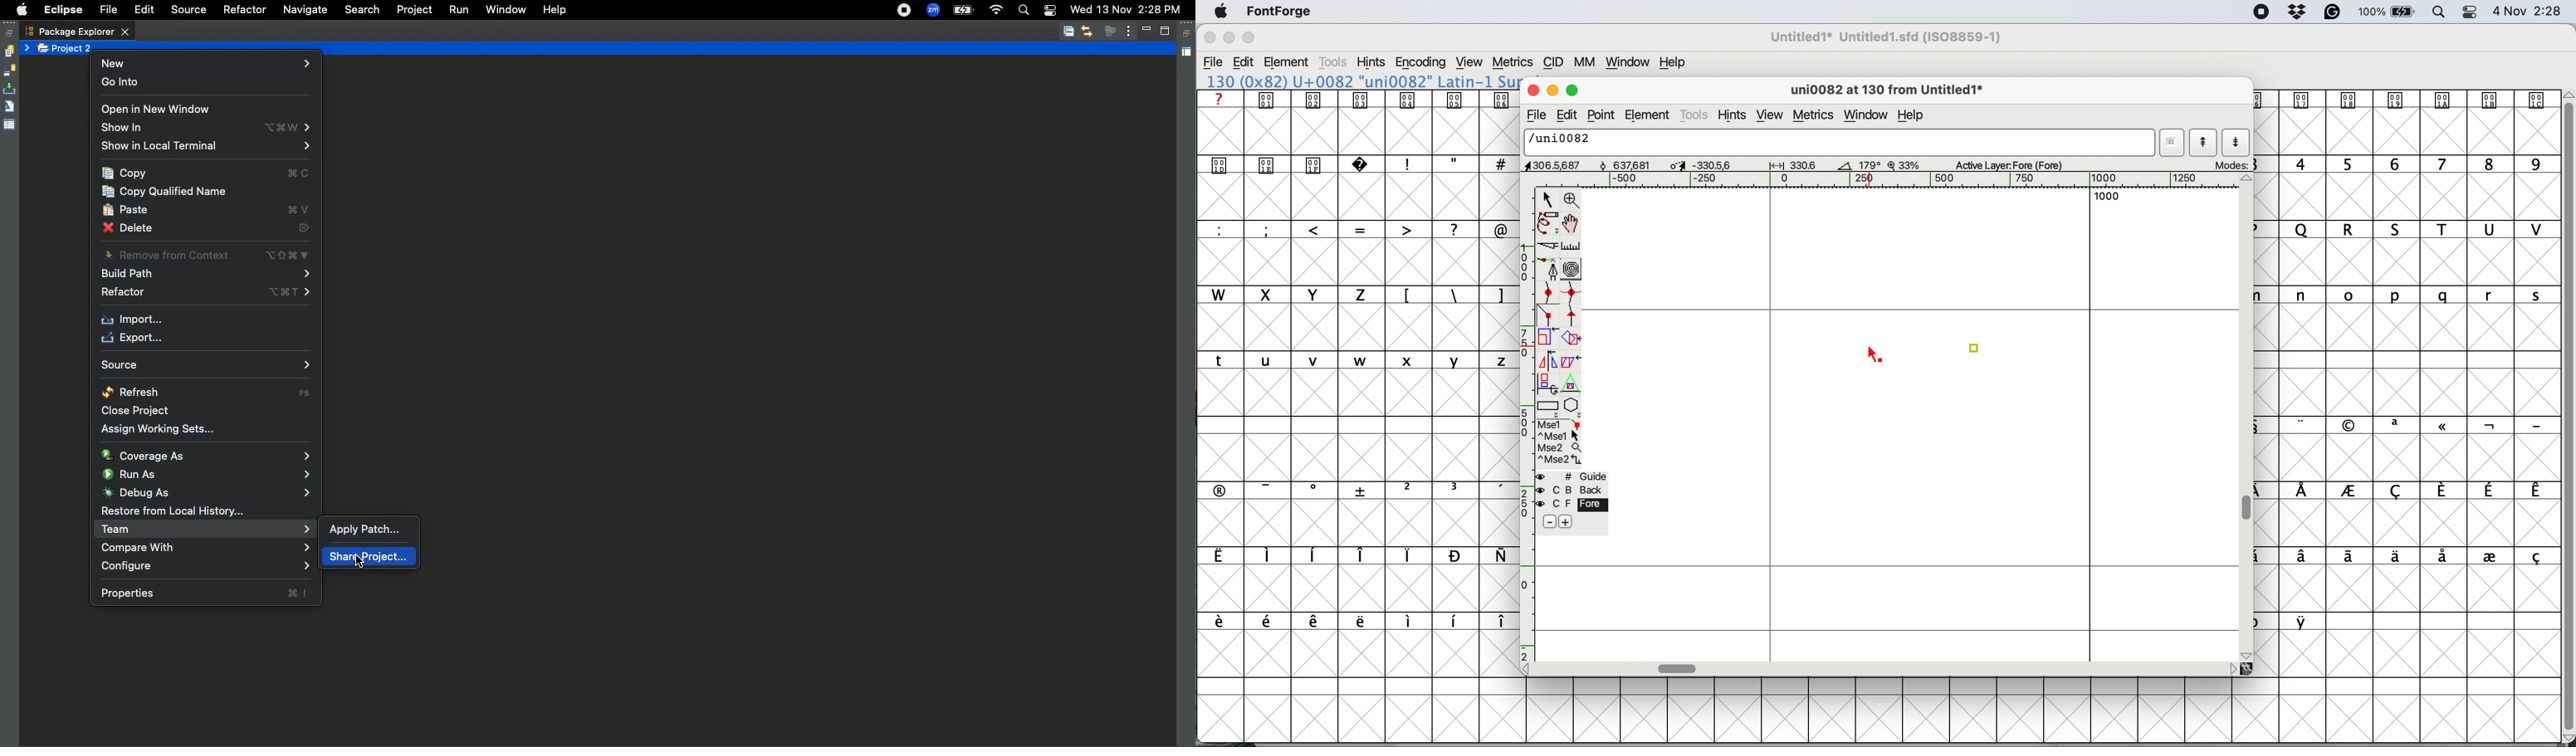  Describe the element at coordinates (203, 365) in the screenshot. I see `Source` at that location.